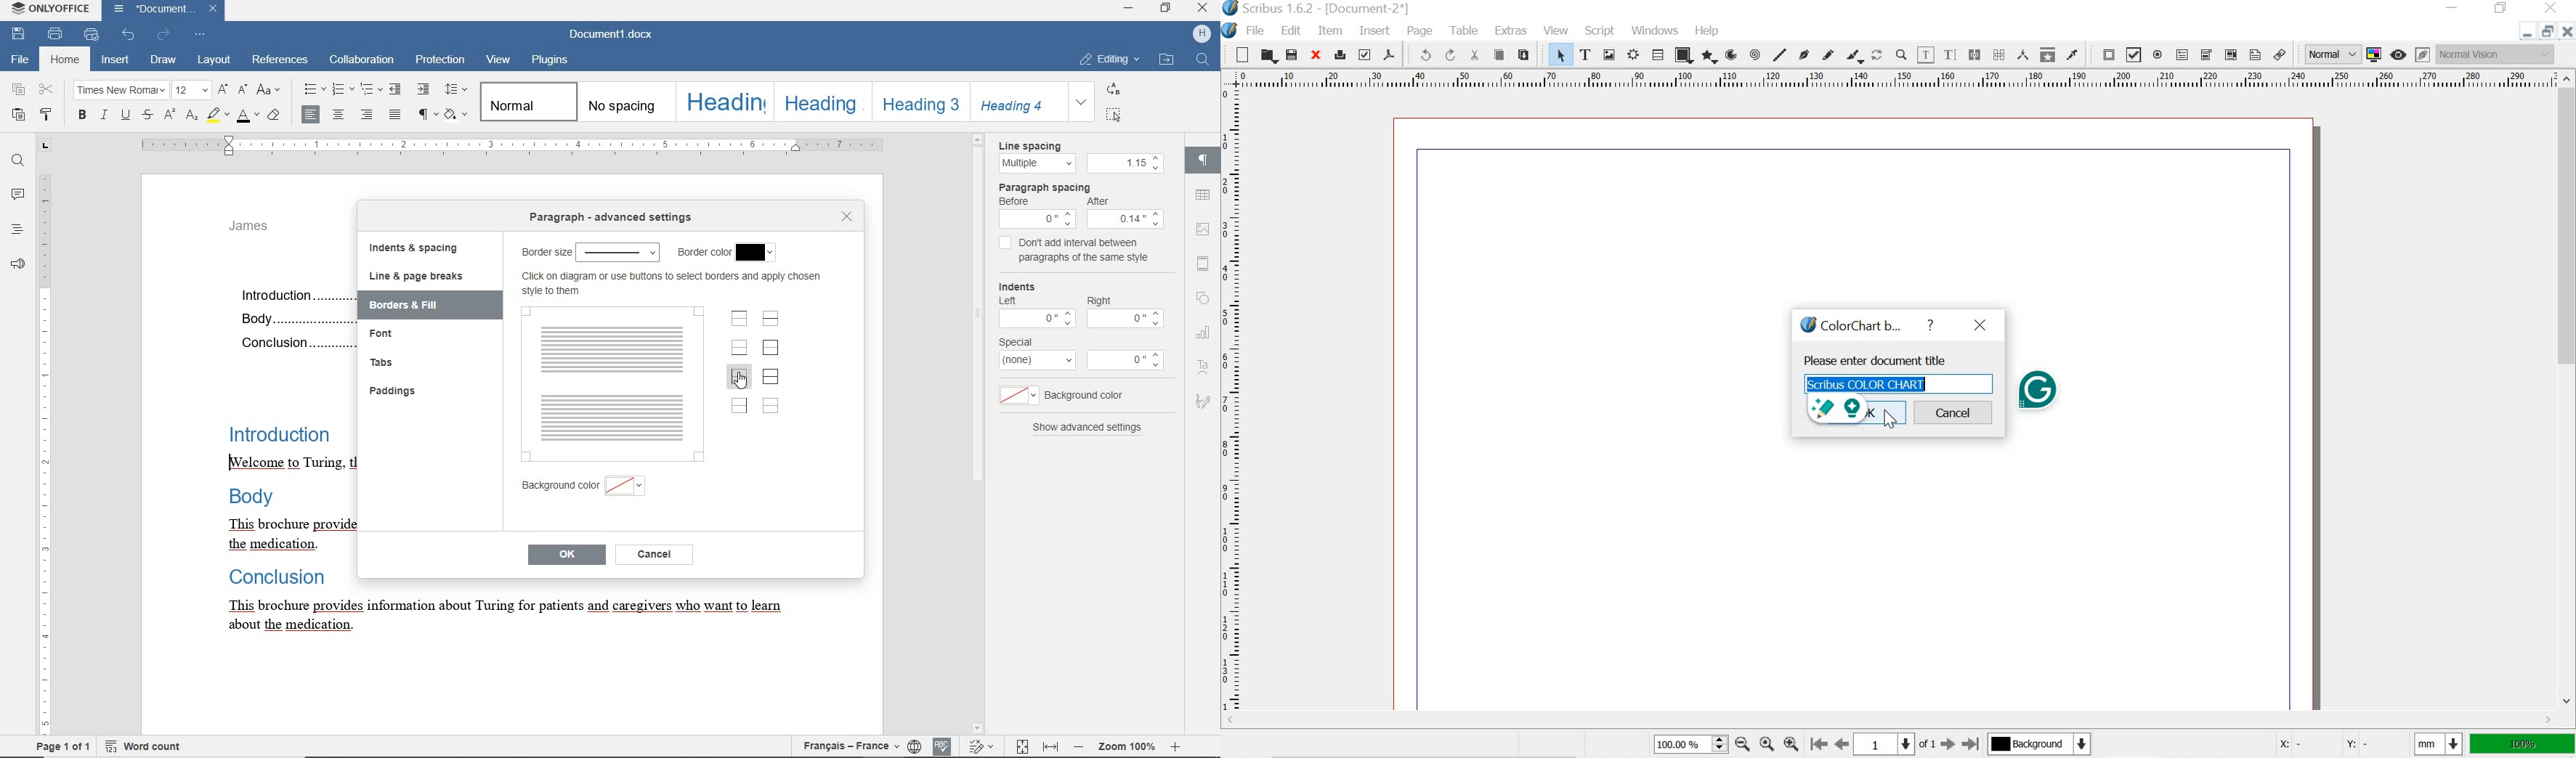 The image size is (2576, 784). What do you see at coordinates (65, 62) in the screenshot?
I see `home` at bounding box center [65, 62].